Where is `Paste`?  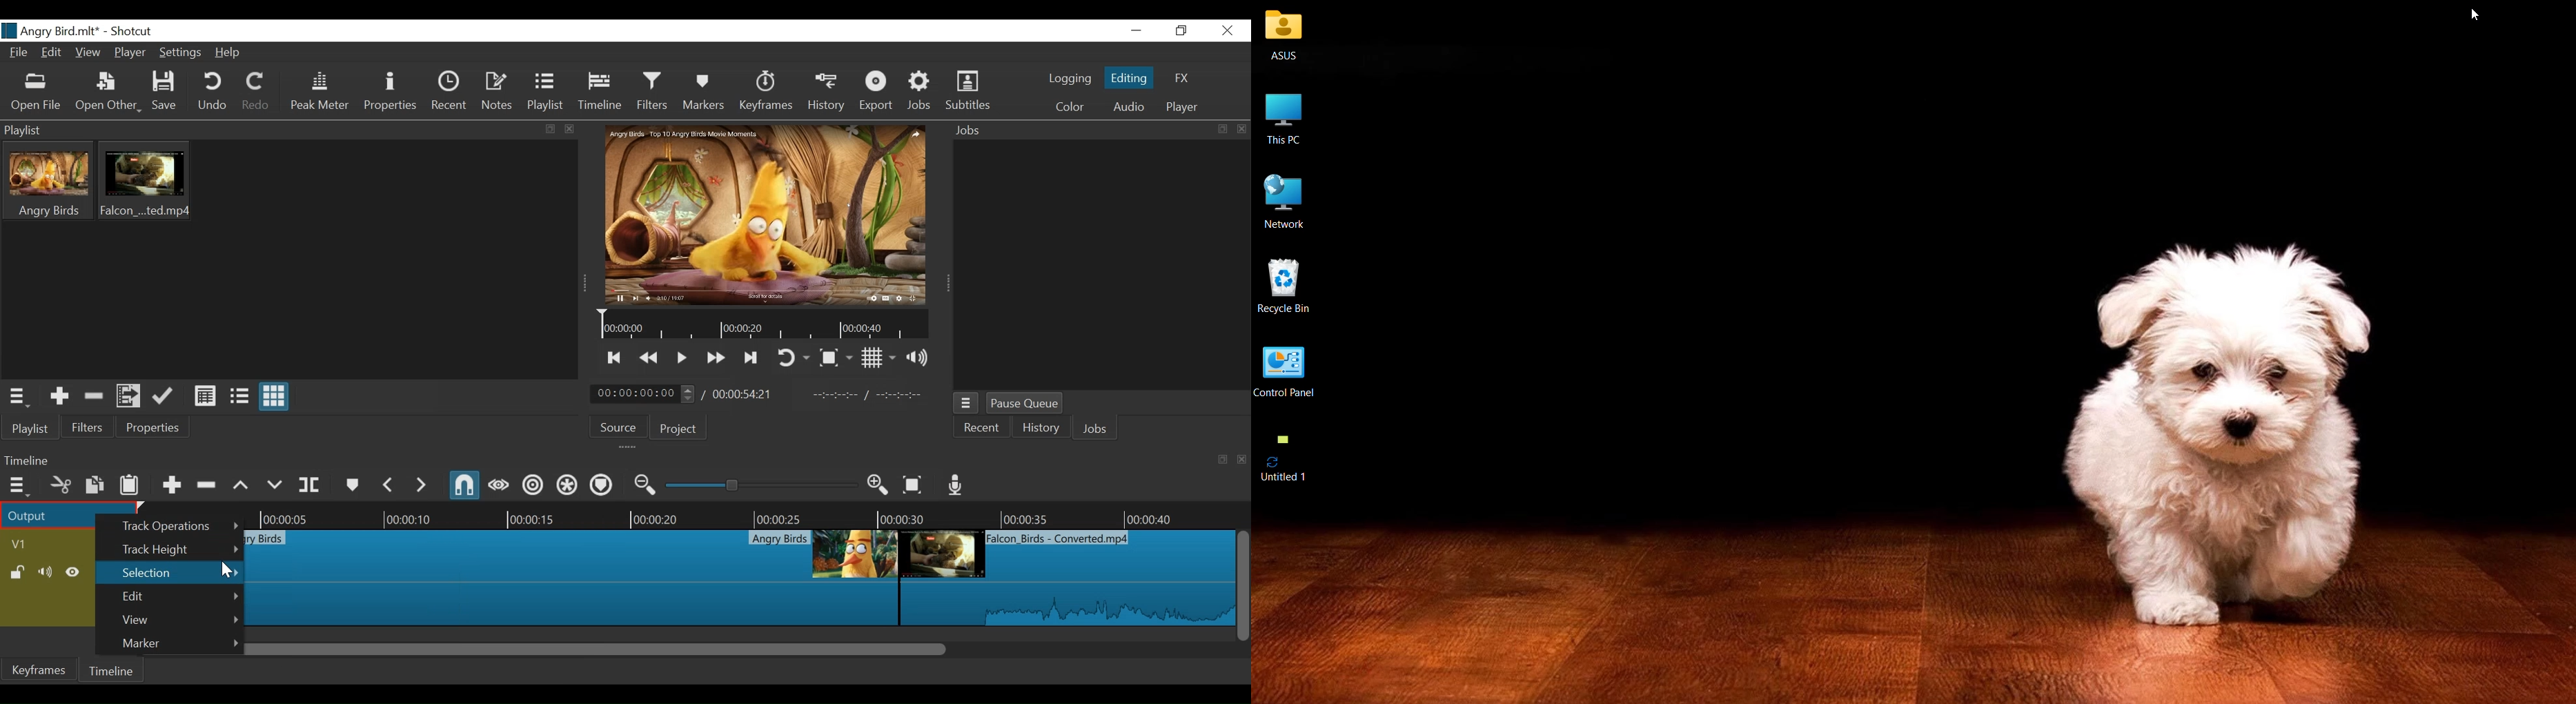
Paste is located at coordinates (130, 484).